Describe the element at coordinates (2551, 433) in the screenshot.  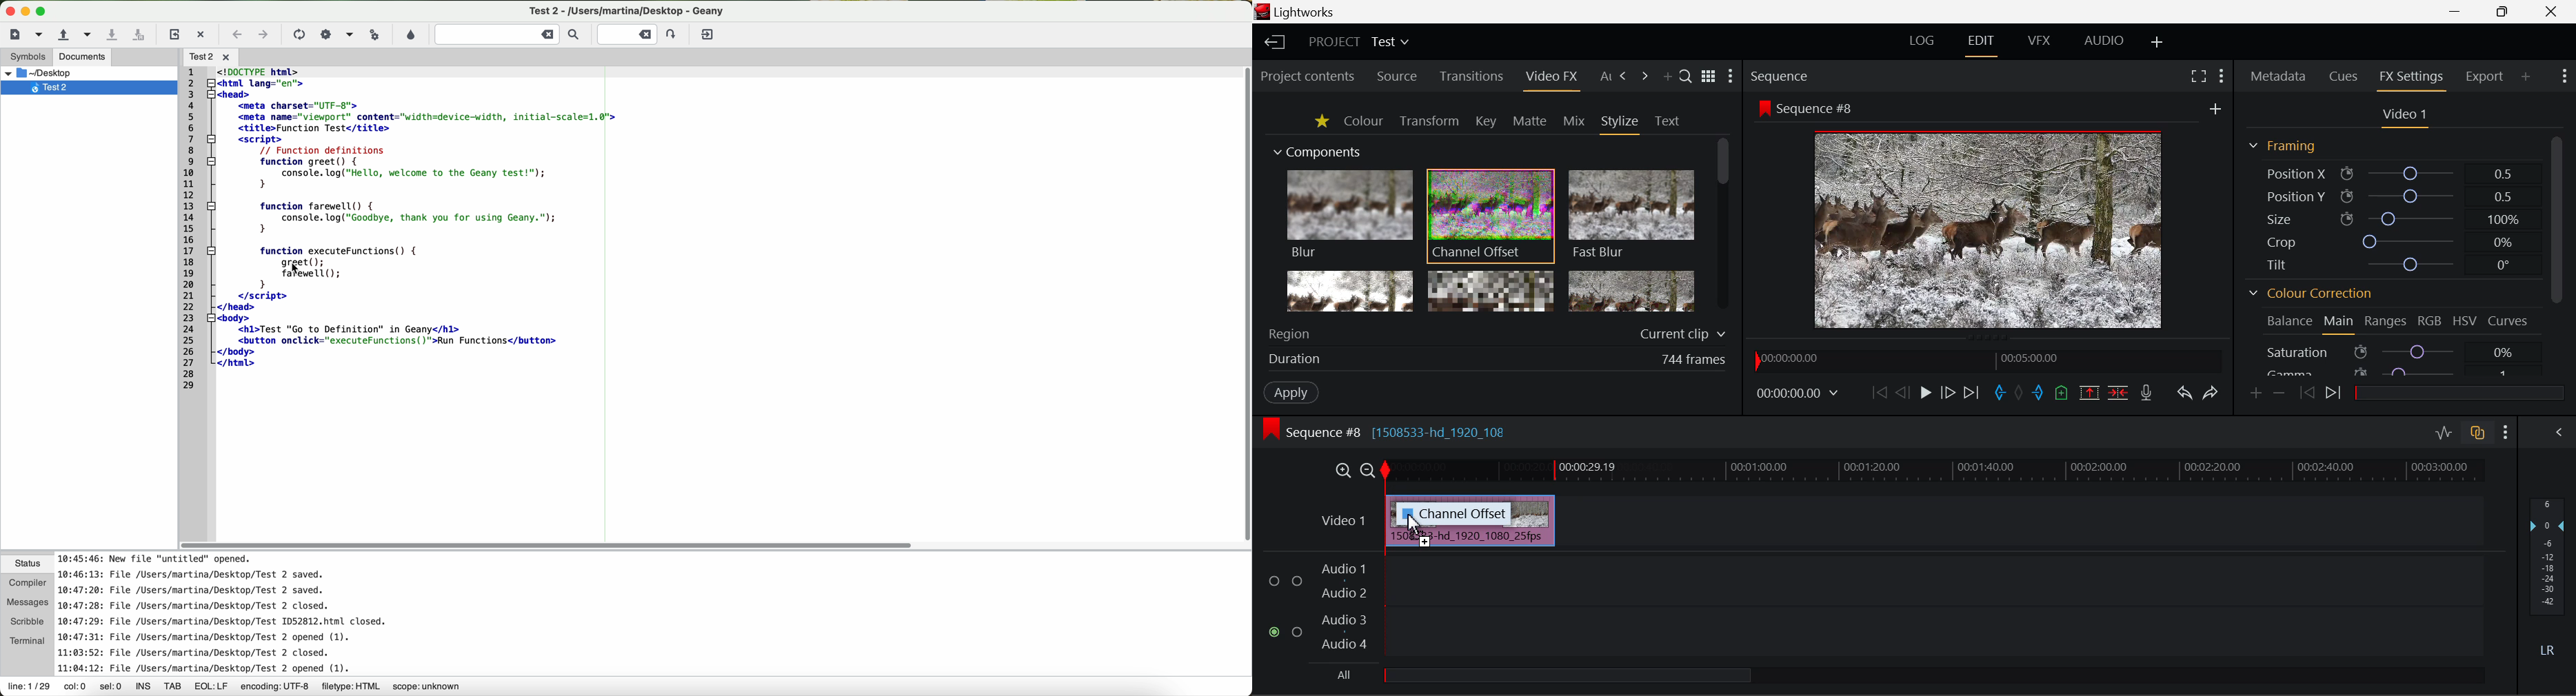
I see `Show Audio Mix` at that location.